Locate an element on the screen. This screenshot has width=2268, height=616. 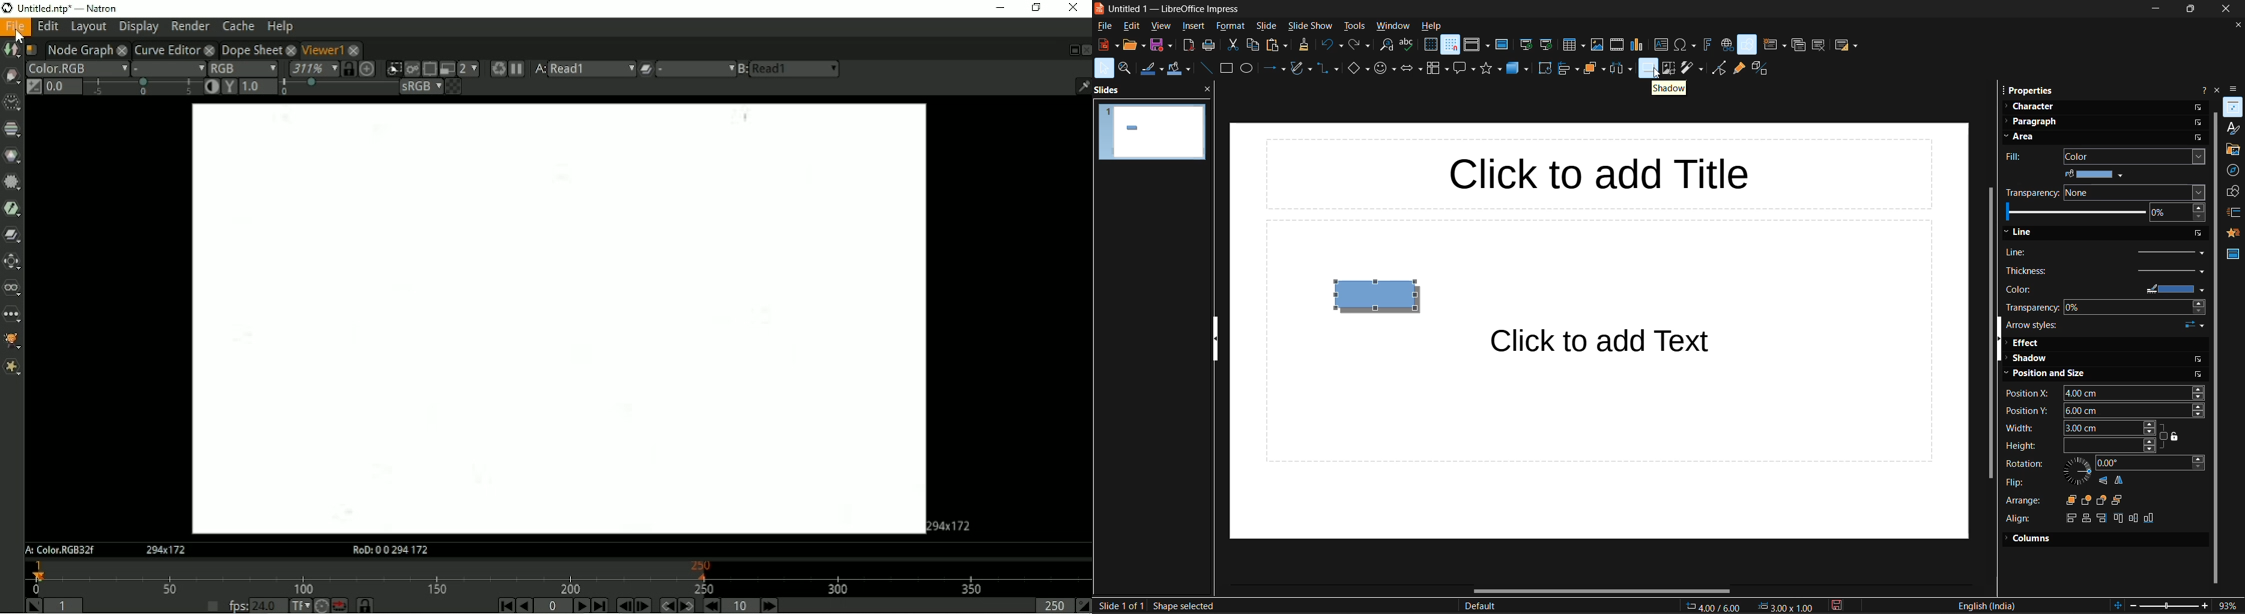
93% is located at coordinates (2232, 605).